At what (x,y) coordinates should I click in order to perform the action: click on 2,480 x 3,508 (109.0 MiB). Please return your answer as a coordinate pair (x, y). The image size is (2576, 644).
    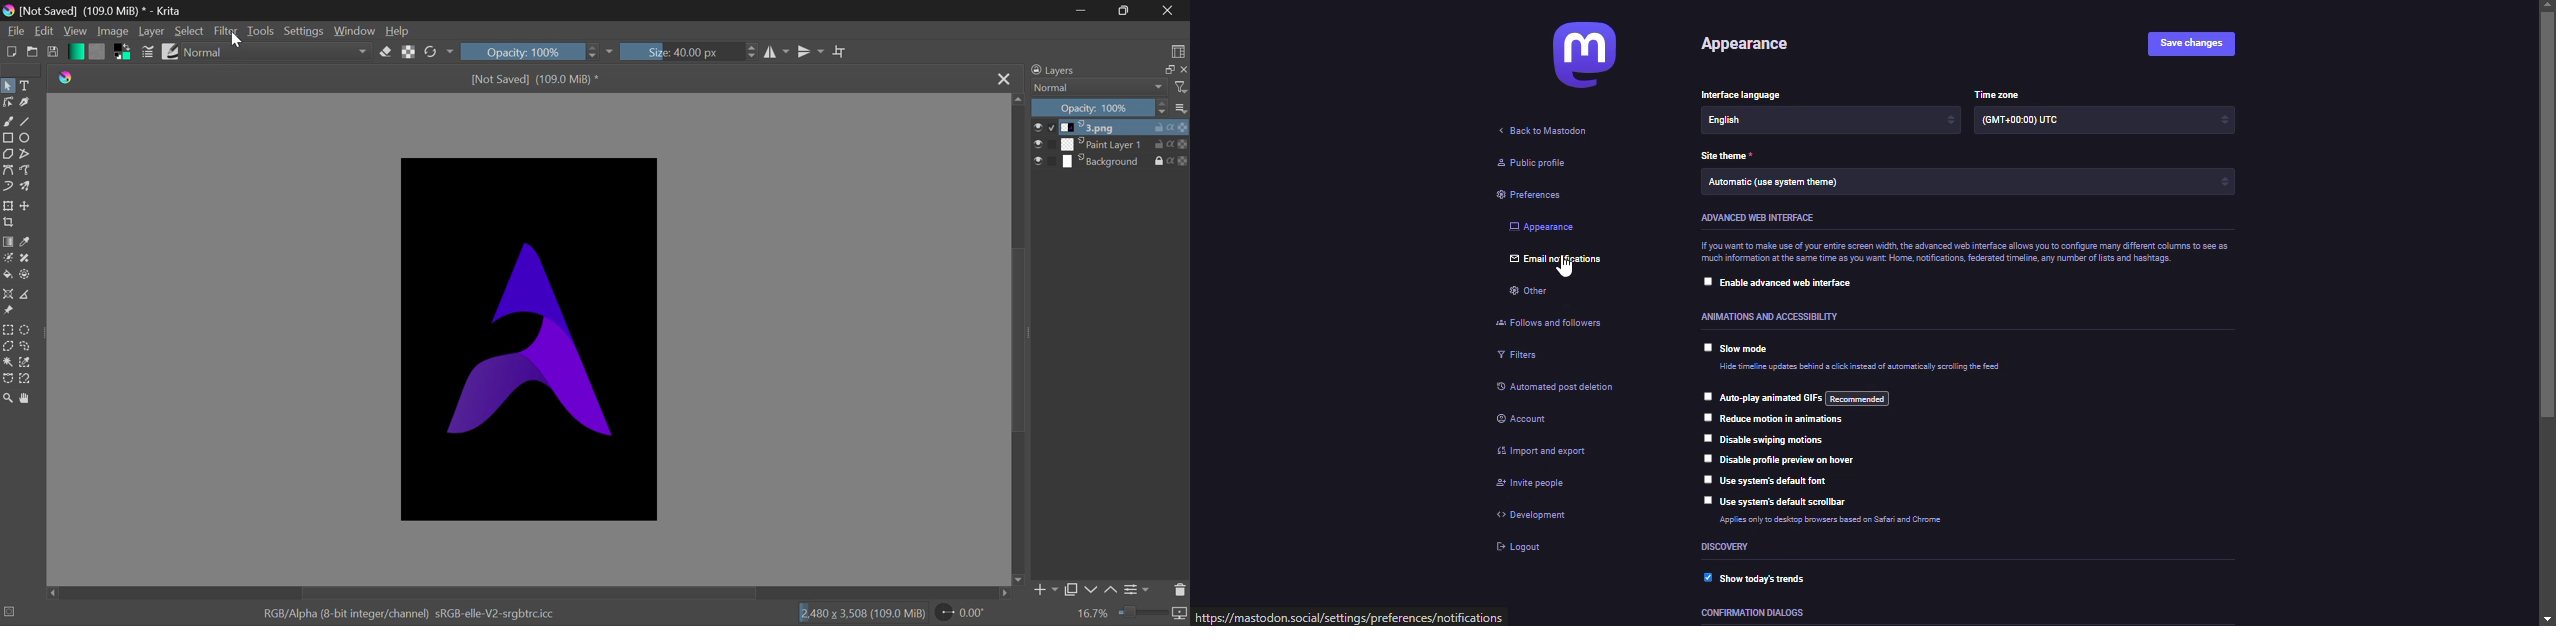
    Looking at the image, I should click on (863, 614).